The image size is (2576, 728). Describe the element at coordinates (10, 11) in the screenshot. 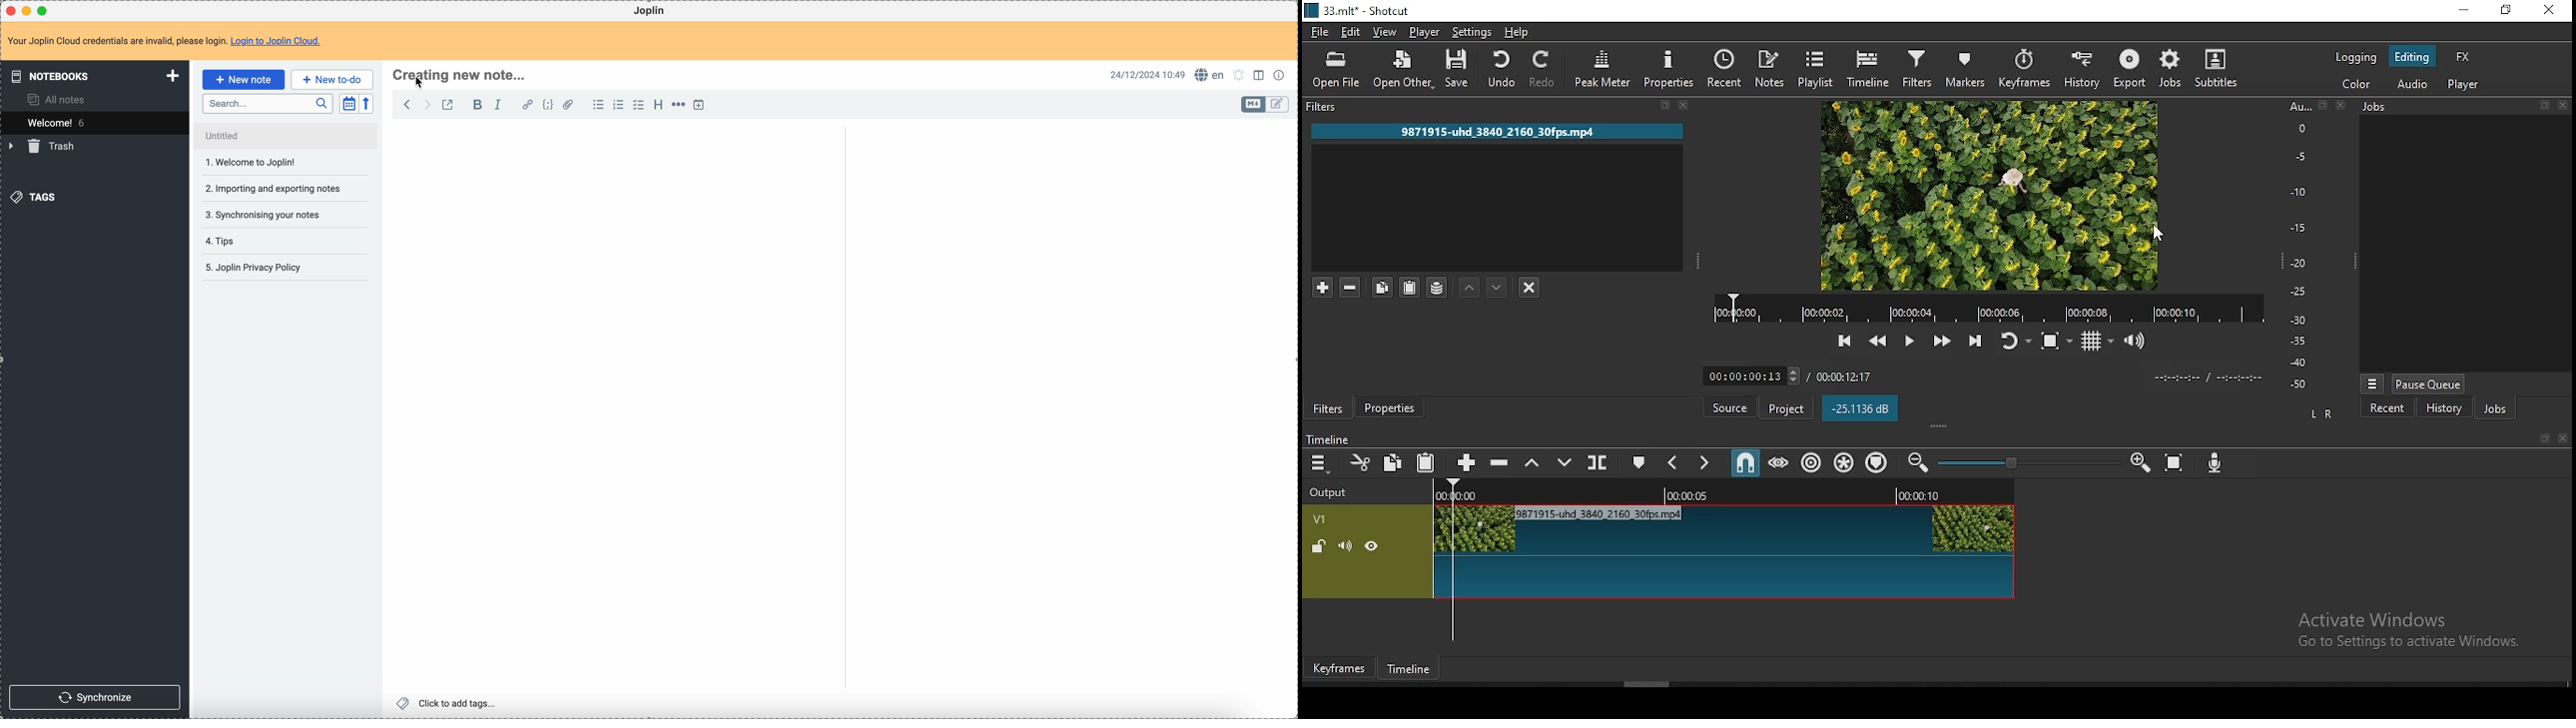

I see `close Joplin` at that location.